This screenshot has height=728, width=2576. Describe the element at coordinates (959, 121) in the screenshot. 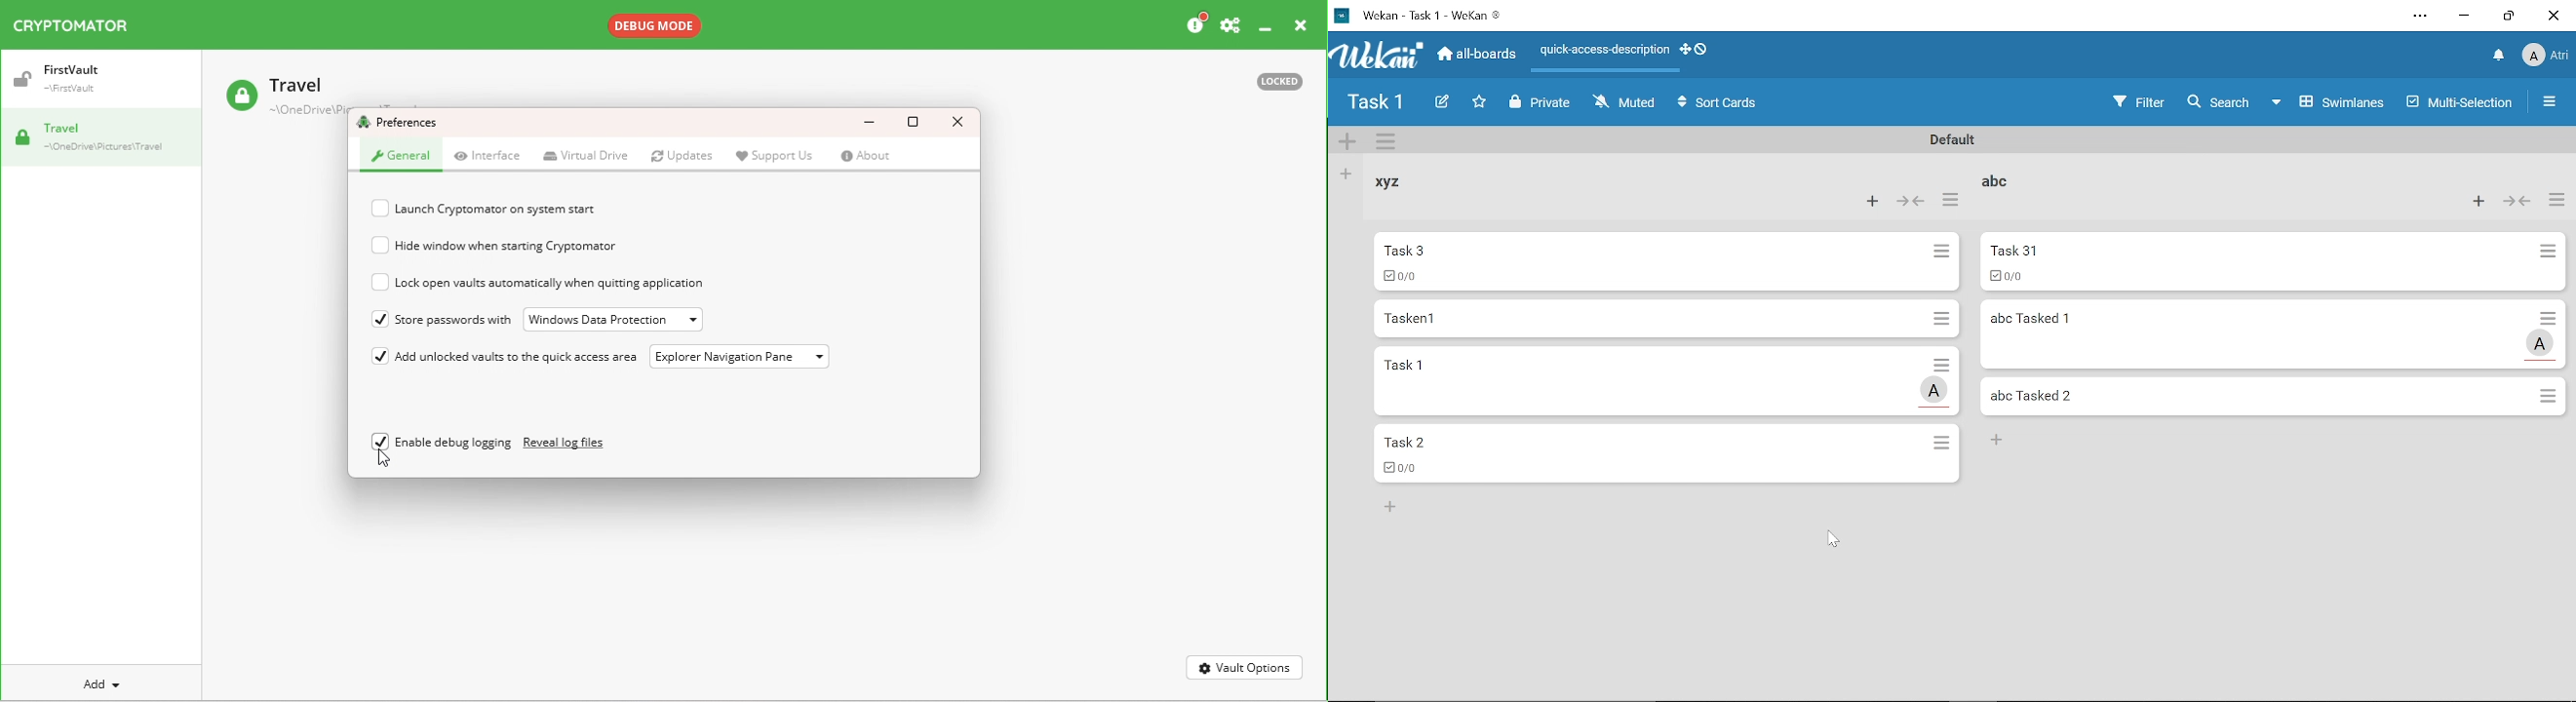

I see `Close` at that location.